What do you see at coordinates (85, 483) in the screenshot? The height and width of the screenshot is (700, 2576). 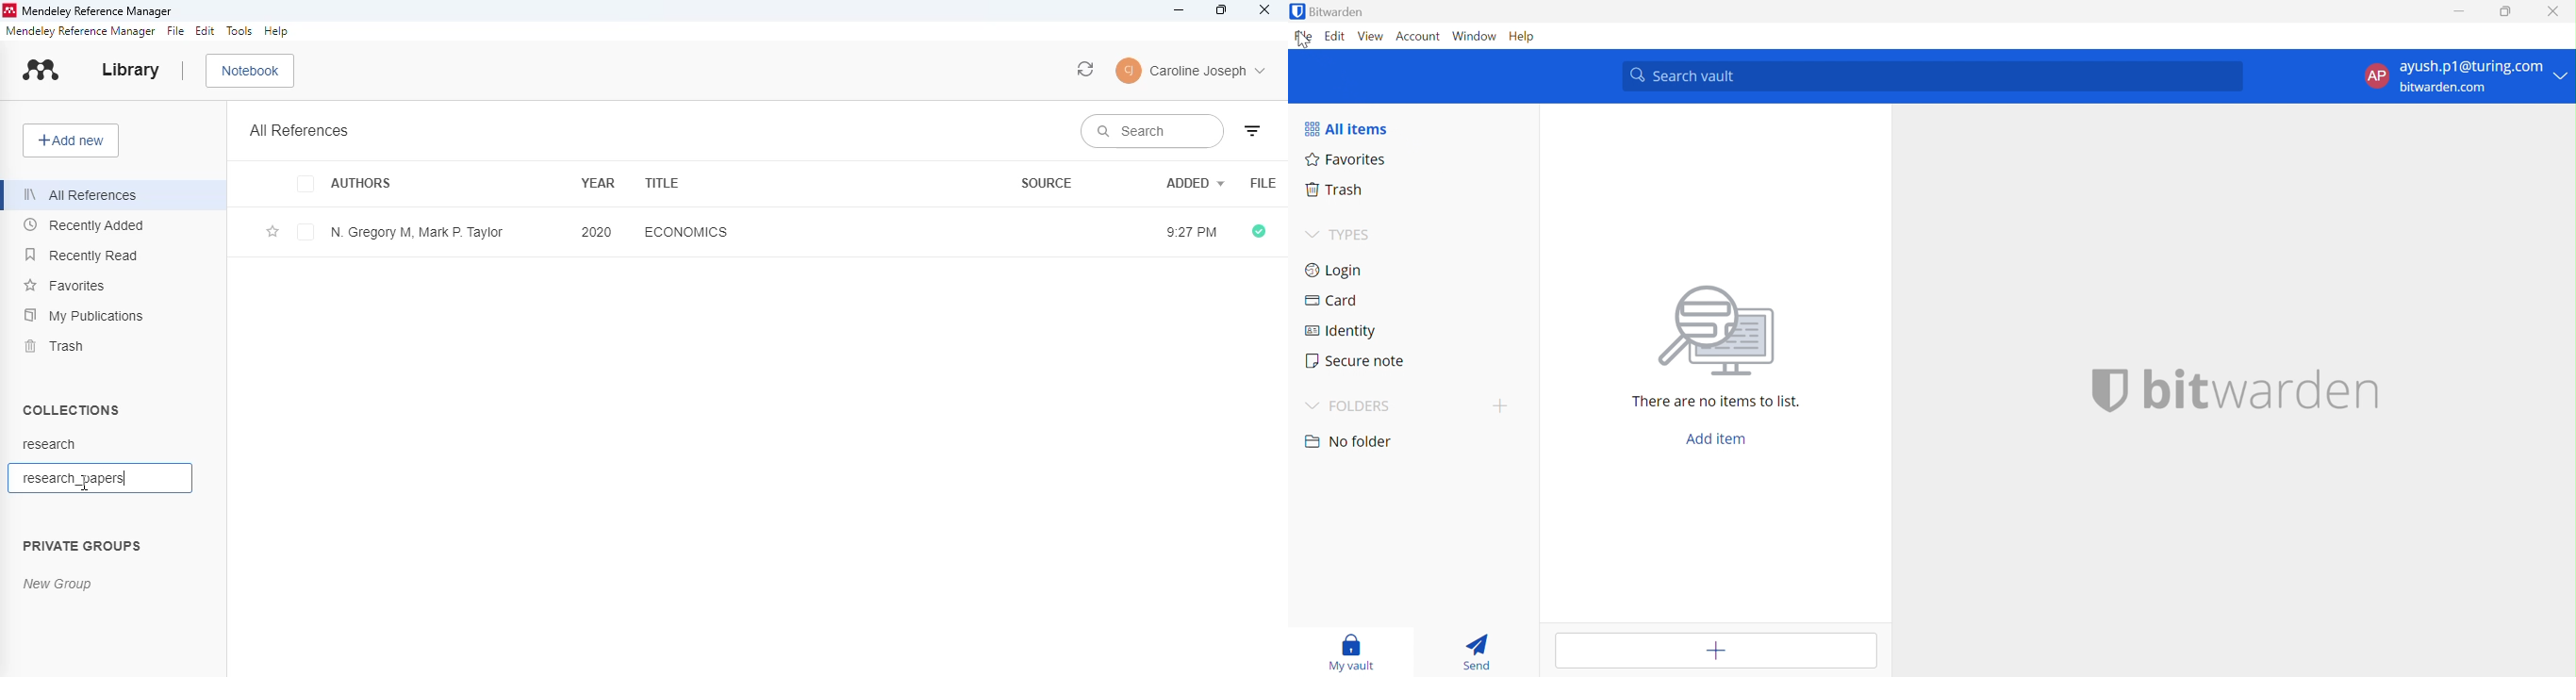 I see `cursor` at bounding box center [85, 483].